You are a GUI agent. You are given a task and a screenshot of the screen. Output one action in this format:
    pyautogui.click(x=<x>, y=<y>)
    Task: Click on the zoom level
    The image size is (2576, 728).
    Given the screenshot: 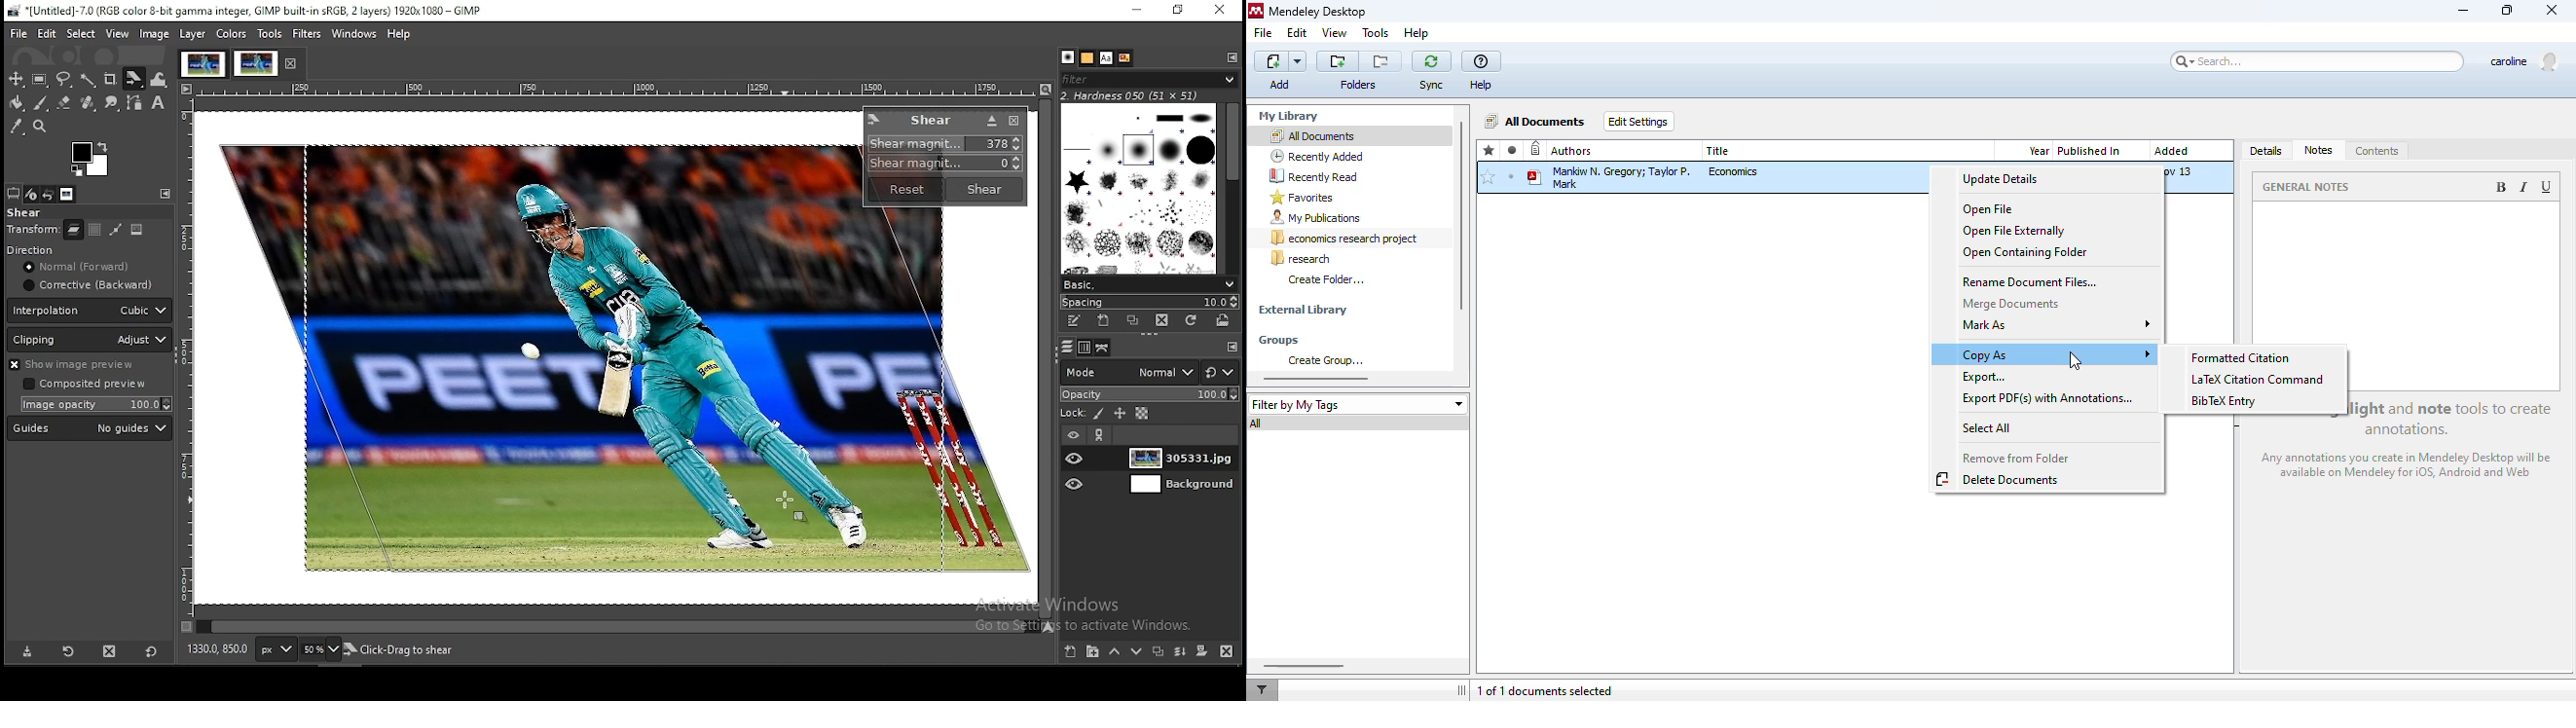 What is the action you would take?
    pyautogui.click(x=321, y=649)
    